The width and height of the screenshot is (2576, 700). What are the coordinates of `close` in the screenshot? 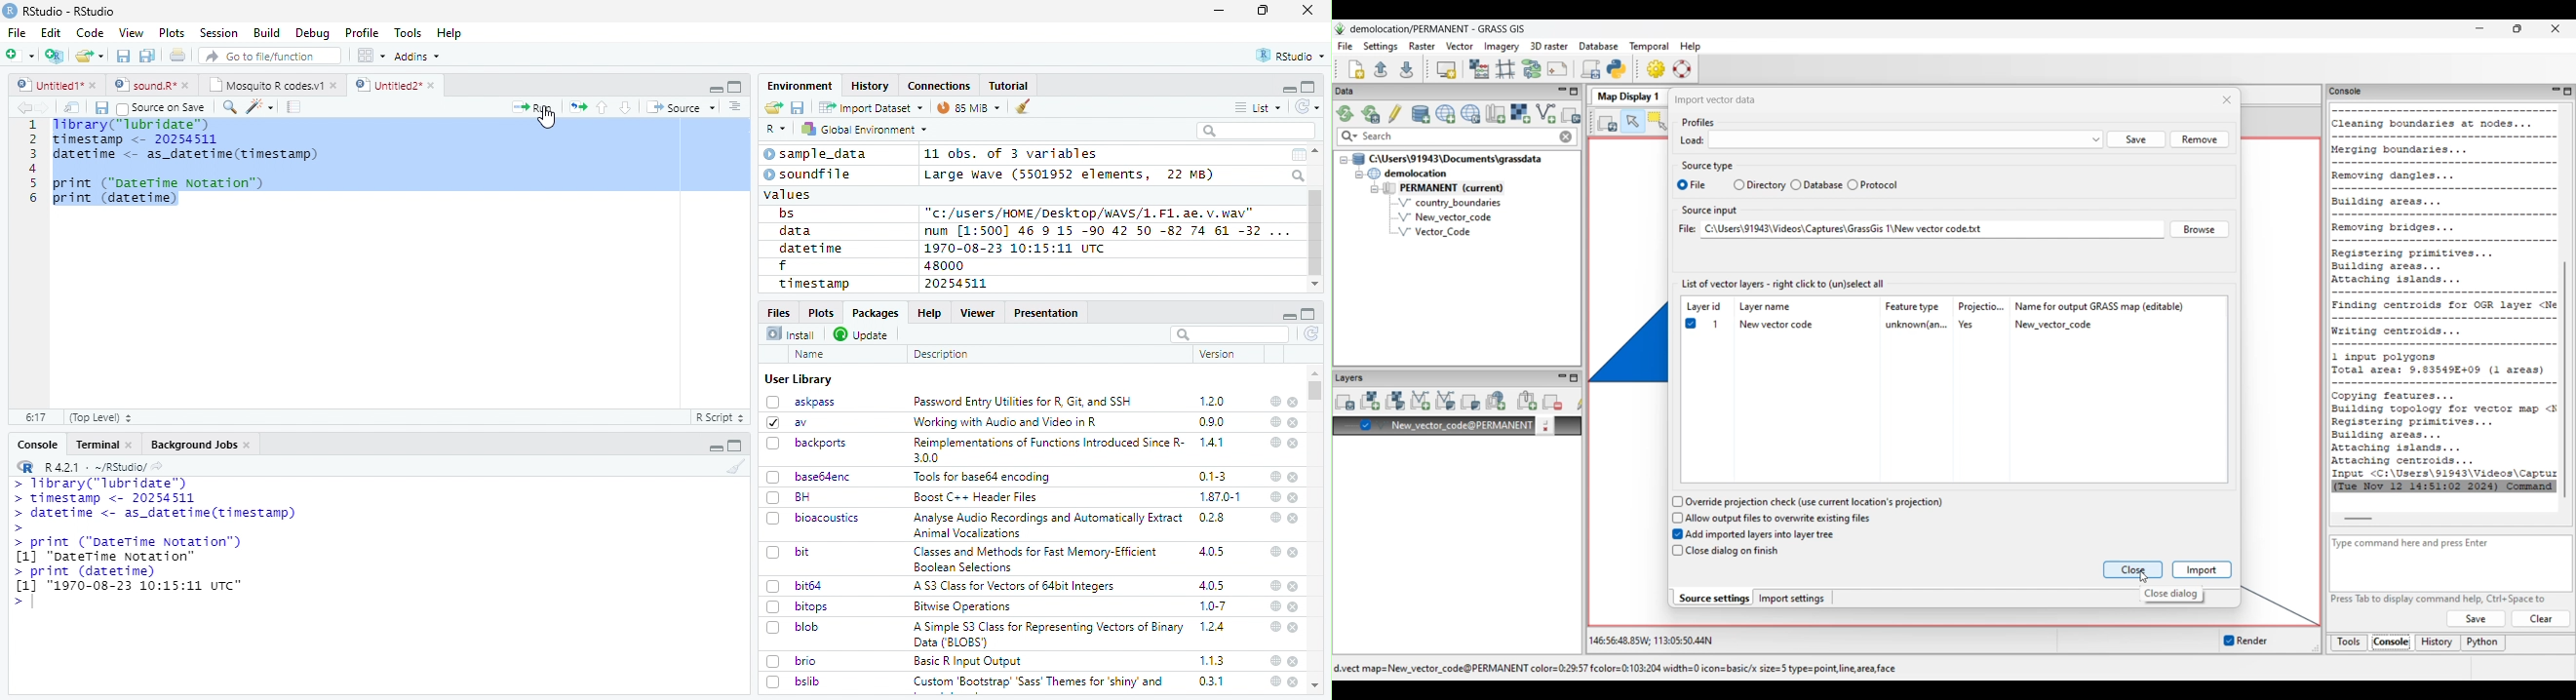 It's located at (1293, 403).